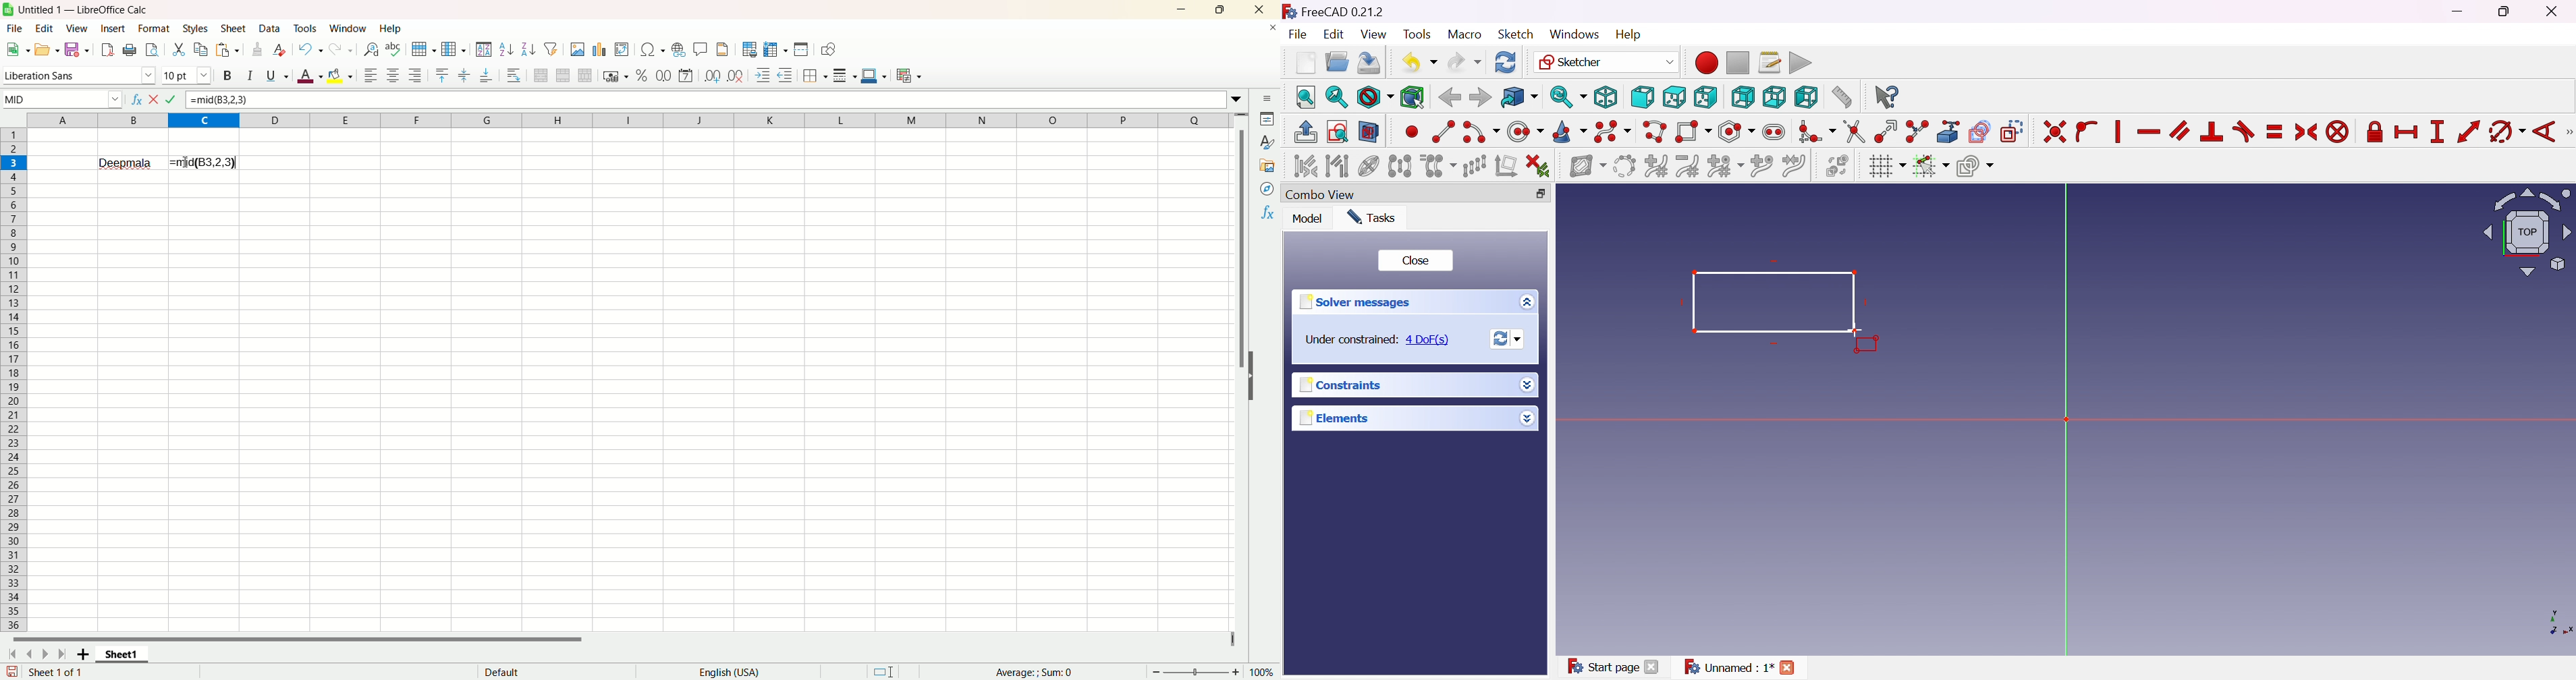 Image resolution: width=2576 pixels, height=700 pixels. Describe the element at coordinates (454, 49) in the screenshot. I see `Column` at that location.